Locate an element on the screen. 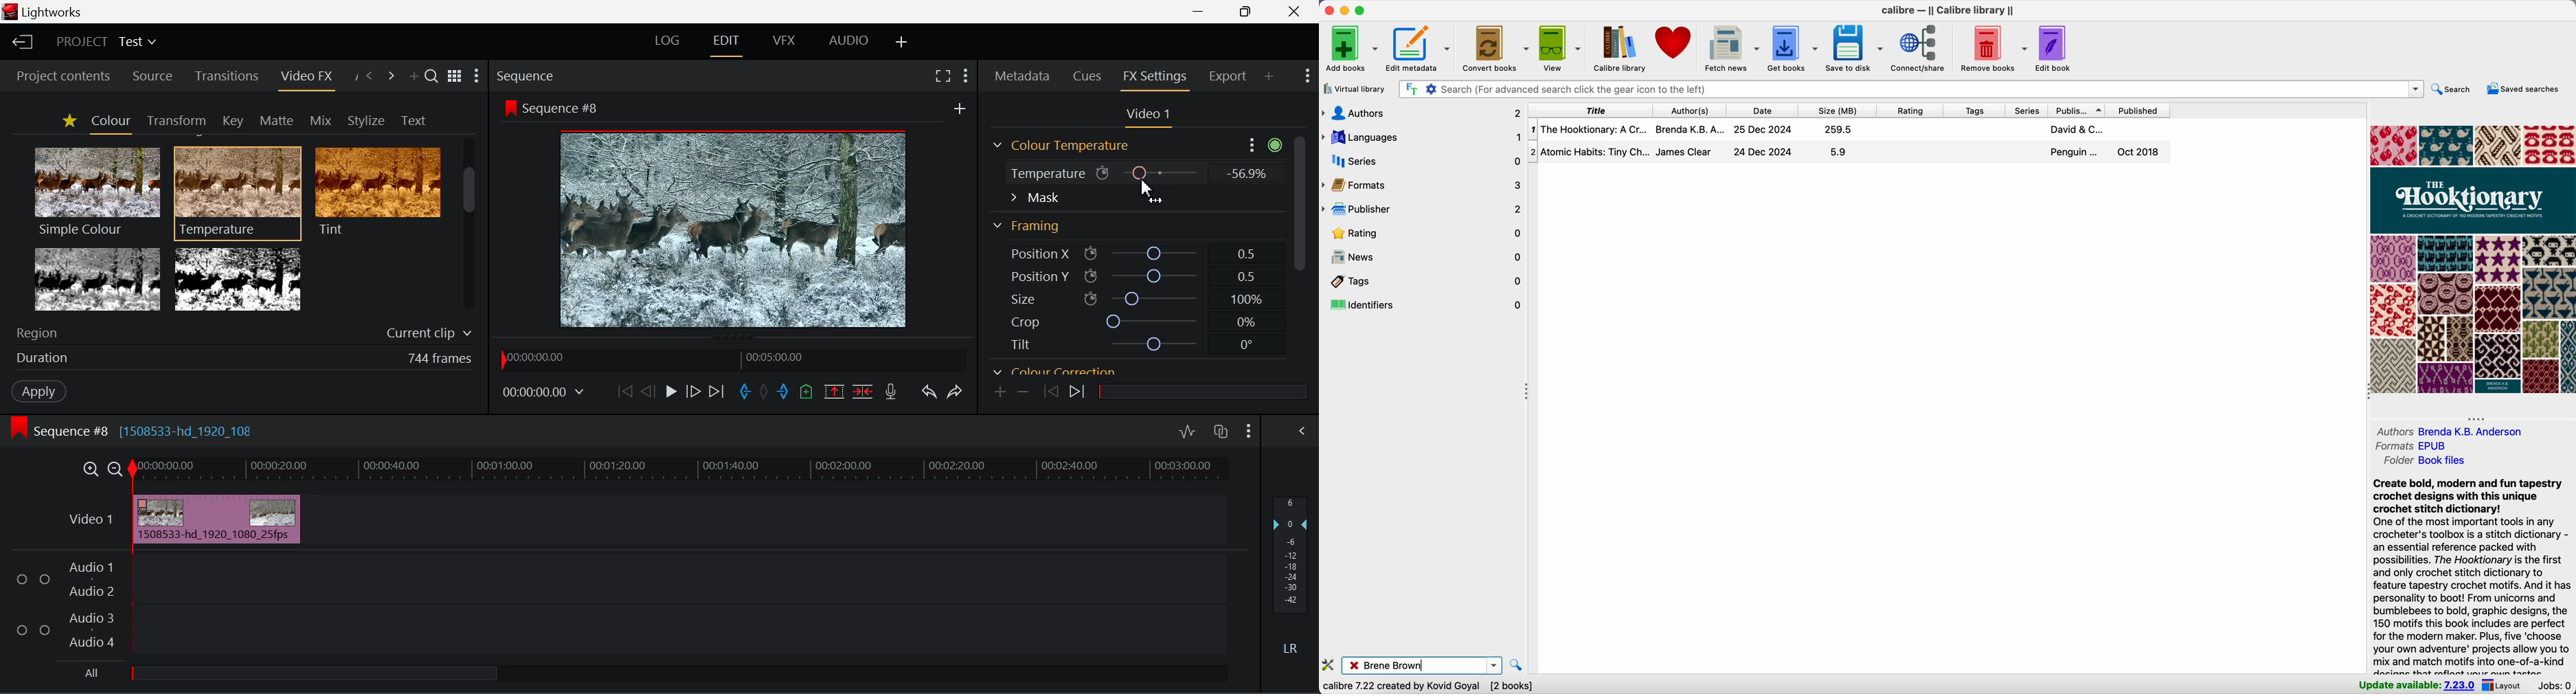 This screenshot has height=700, width=2576. size is located at coordinates (1838, 109).